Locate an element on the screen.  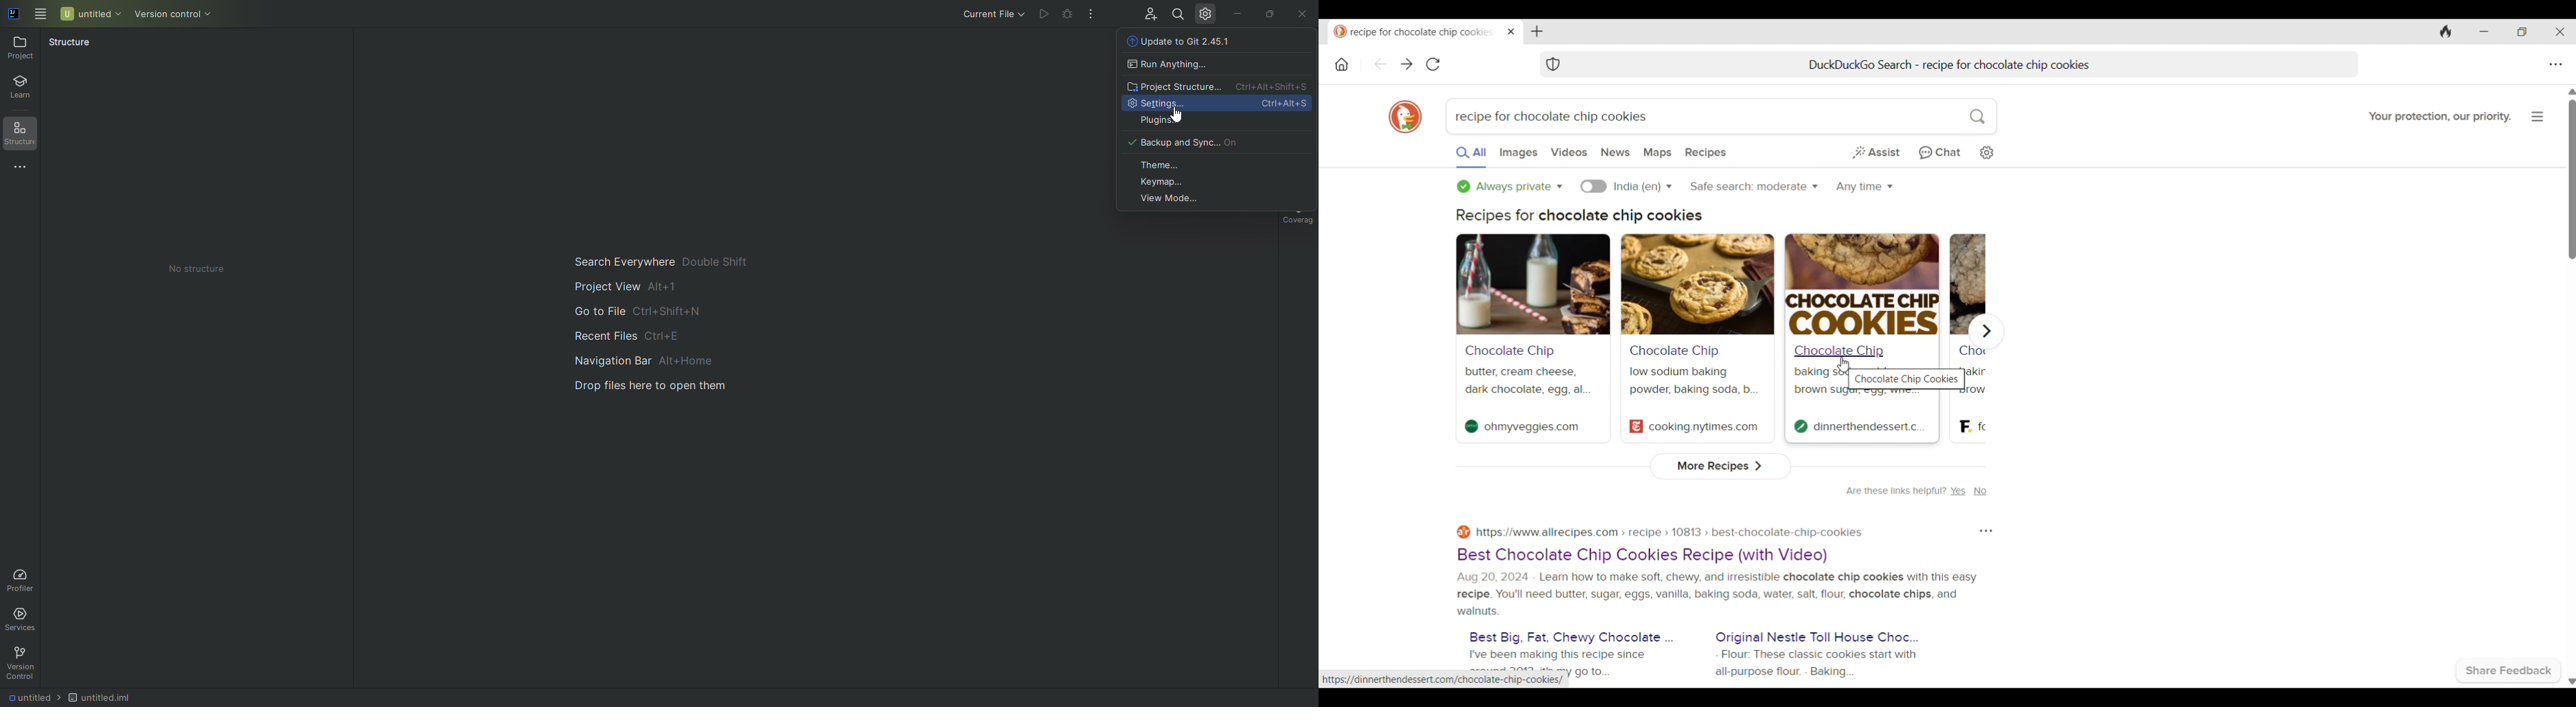
Learn is located at coordinates (25, 89).